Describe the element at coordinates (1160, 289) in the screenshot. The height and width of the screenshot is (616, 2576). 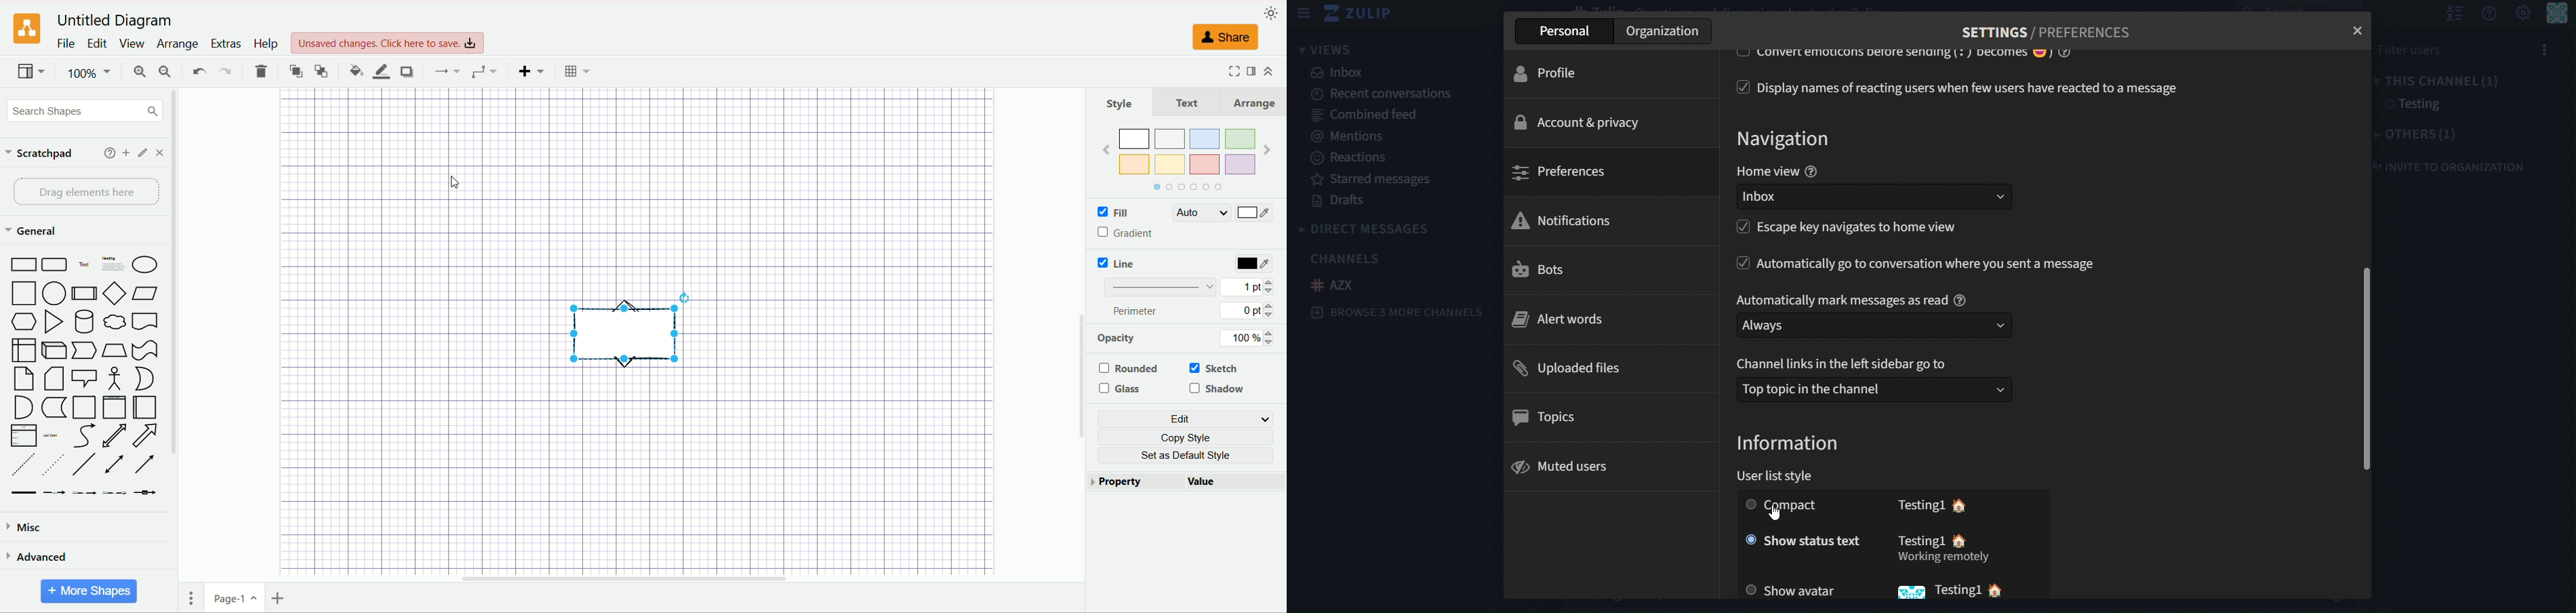
I see `line thickness` at that location.